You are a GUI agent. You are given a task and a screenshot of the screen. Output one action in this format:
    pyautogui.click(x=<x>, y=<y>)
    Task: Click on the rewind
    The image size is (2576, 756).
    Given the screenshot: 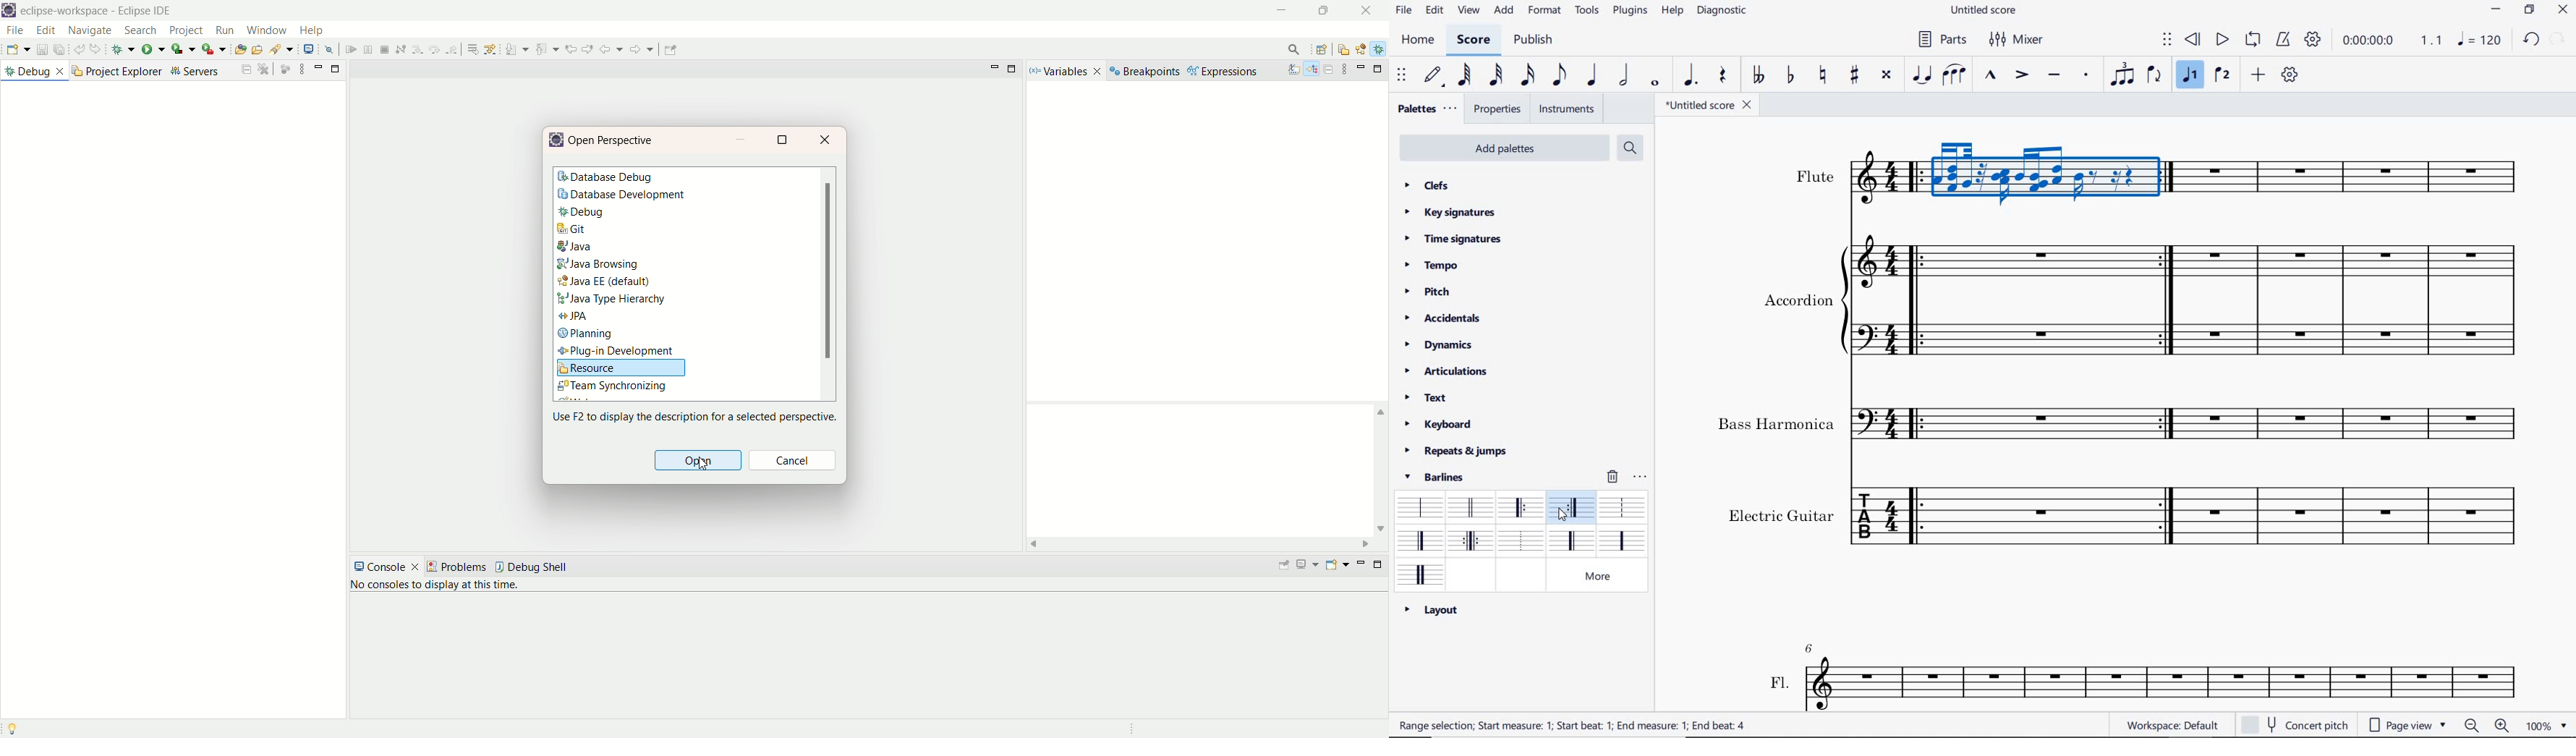 What is the action you would take?
    pyautogui.click(x=2193, y=40)
    